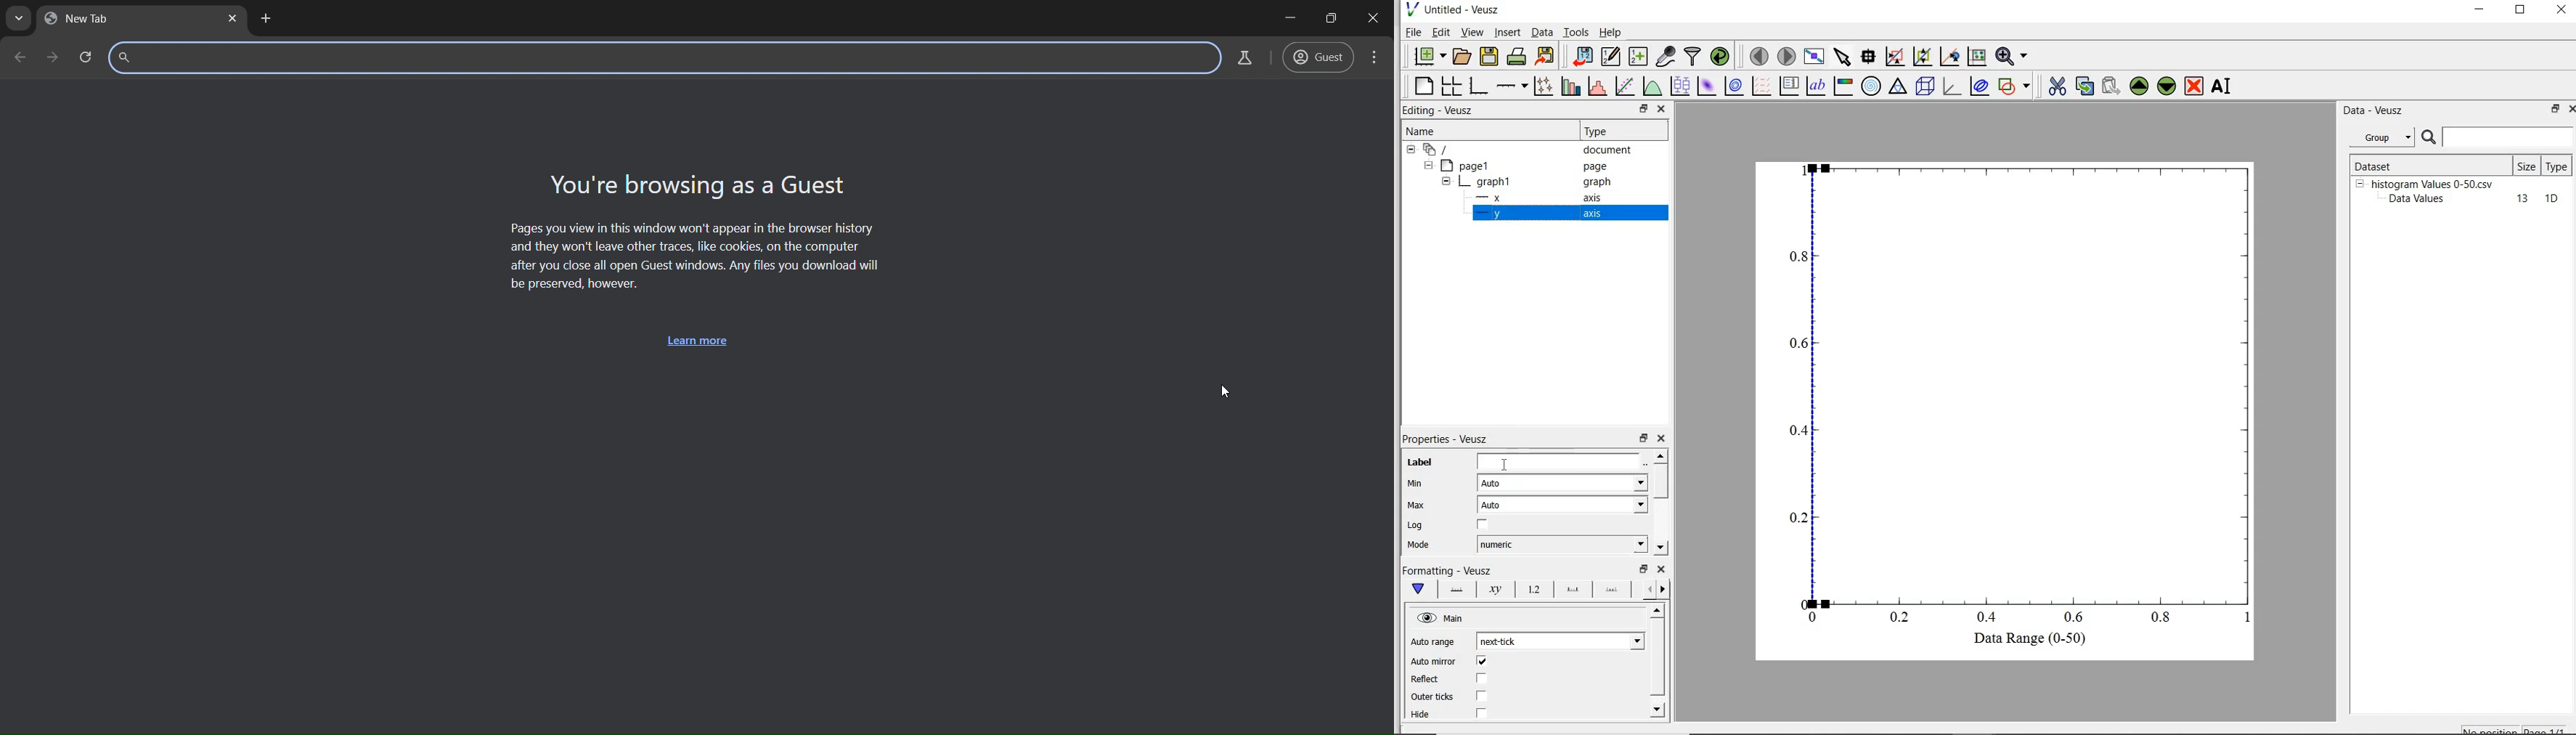 The height and width of the screenshot is (756, 2576). What do you see at coordinates (1608, 151) in the screenshot?
I see `document` at bounding box center [1608, 151].